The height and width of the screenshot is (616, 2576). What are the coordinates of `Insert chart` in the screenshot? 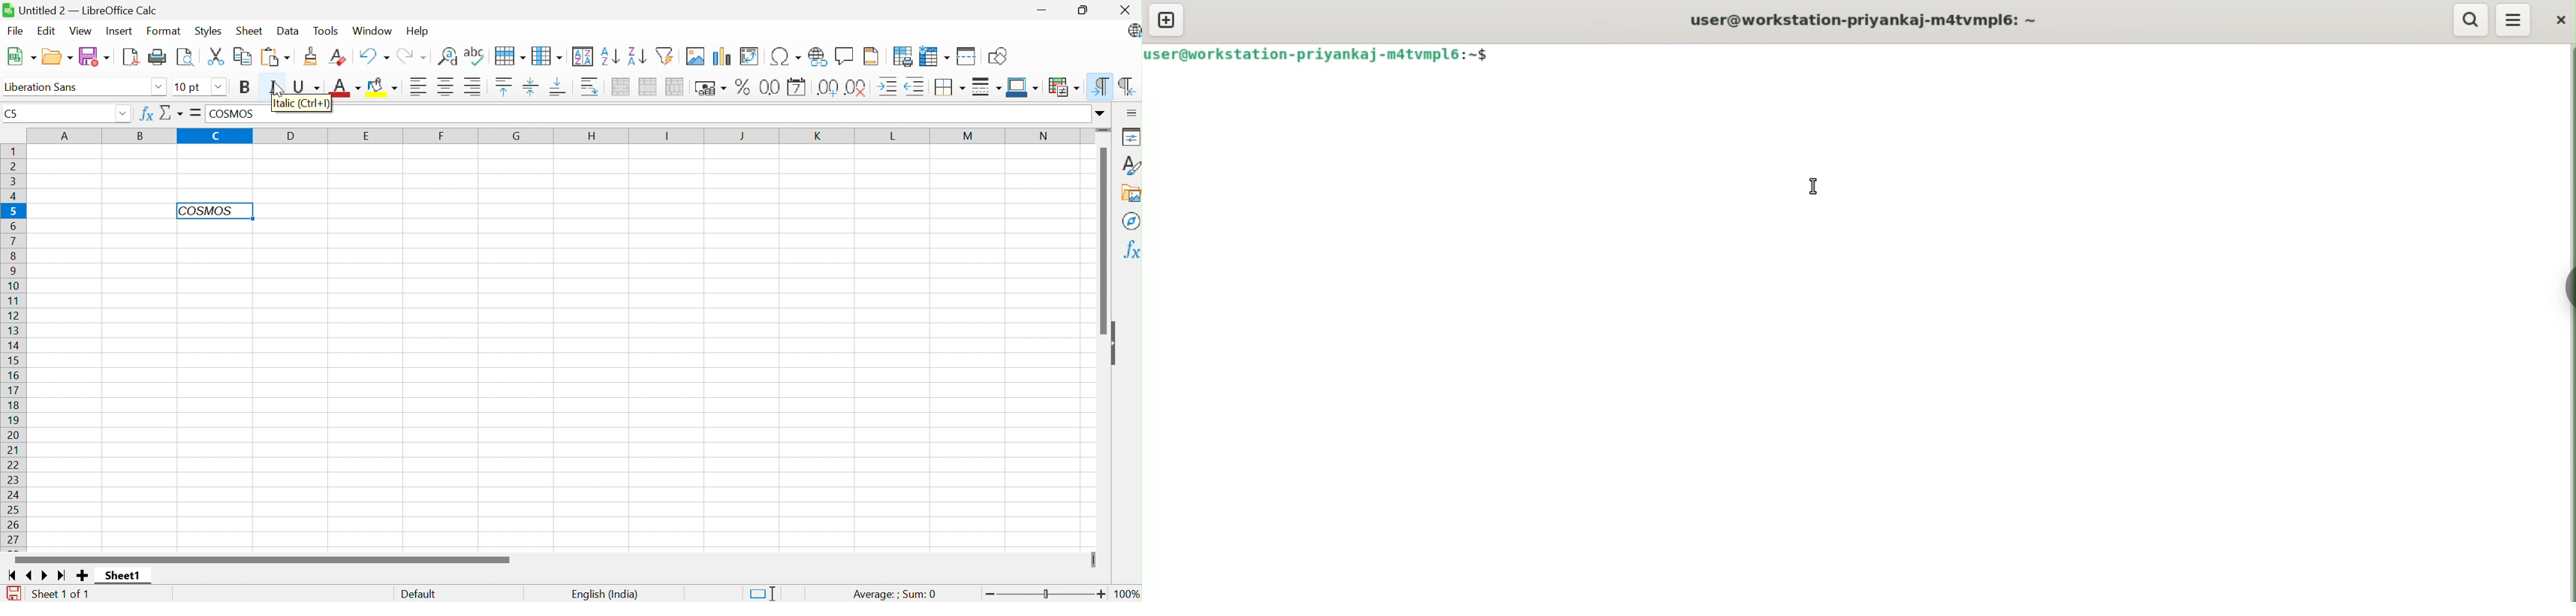 It's located at (720, 56).